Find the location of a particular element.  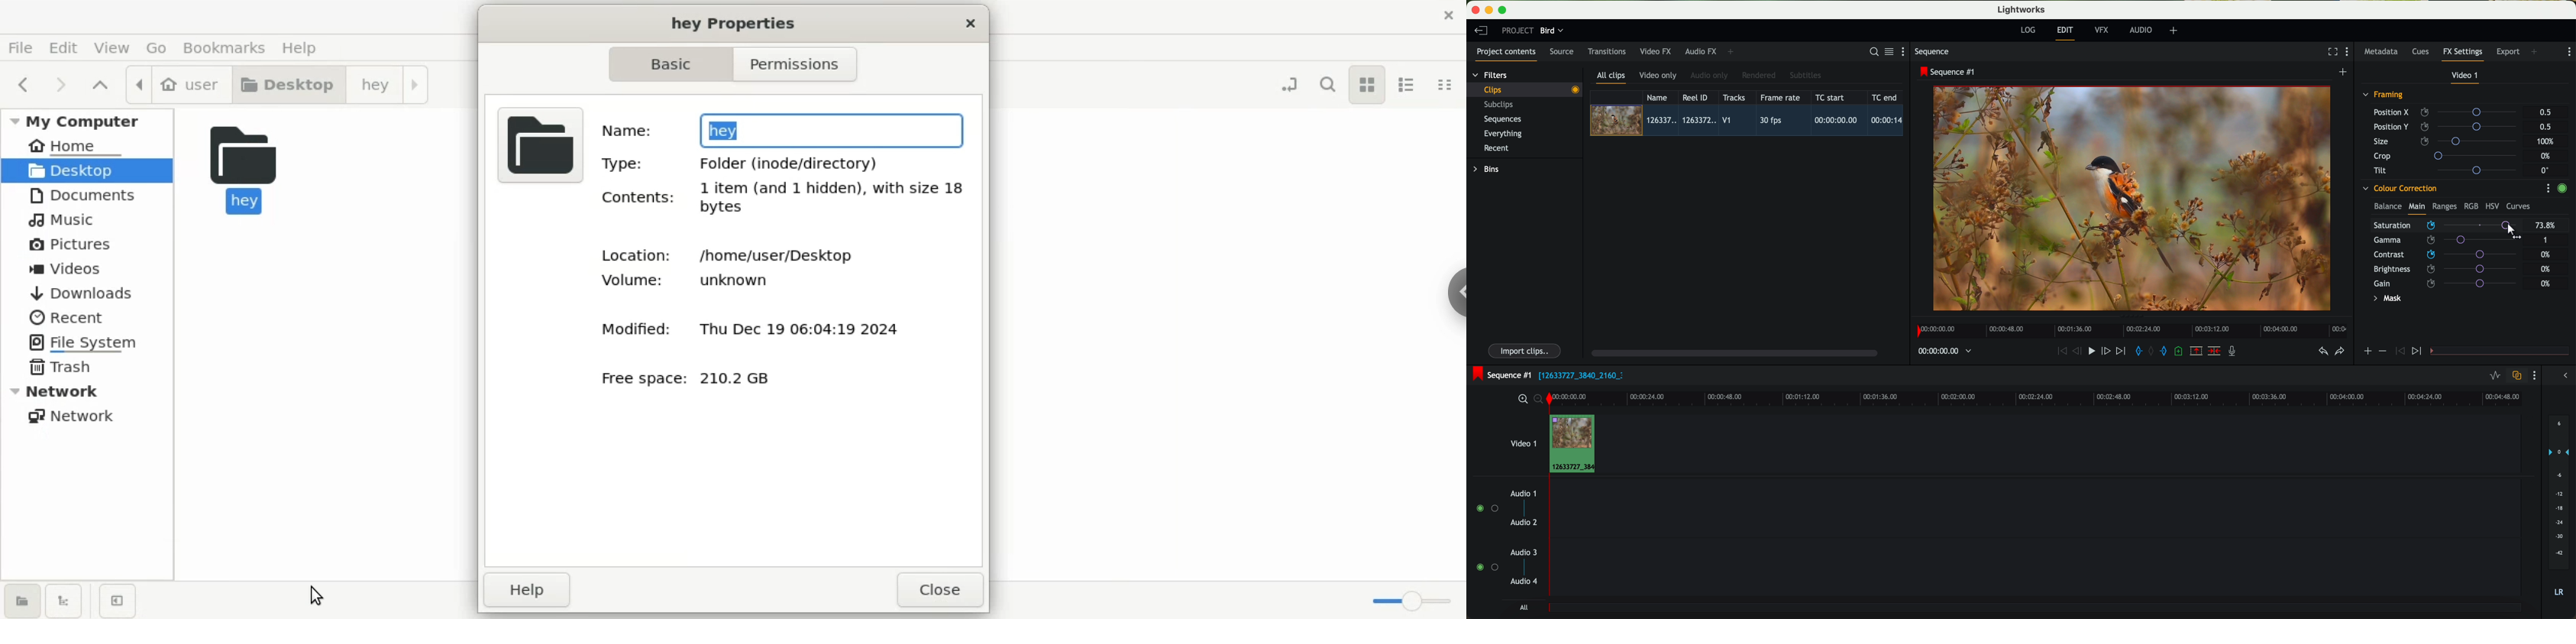

icon view is located at coordinates (1367, 85).